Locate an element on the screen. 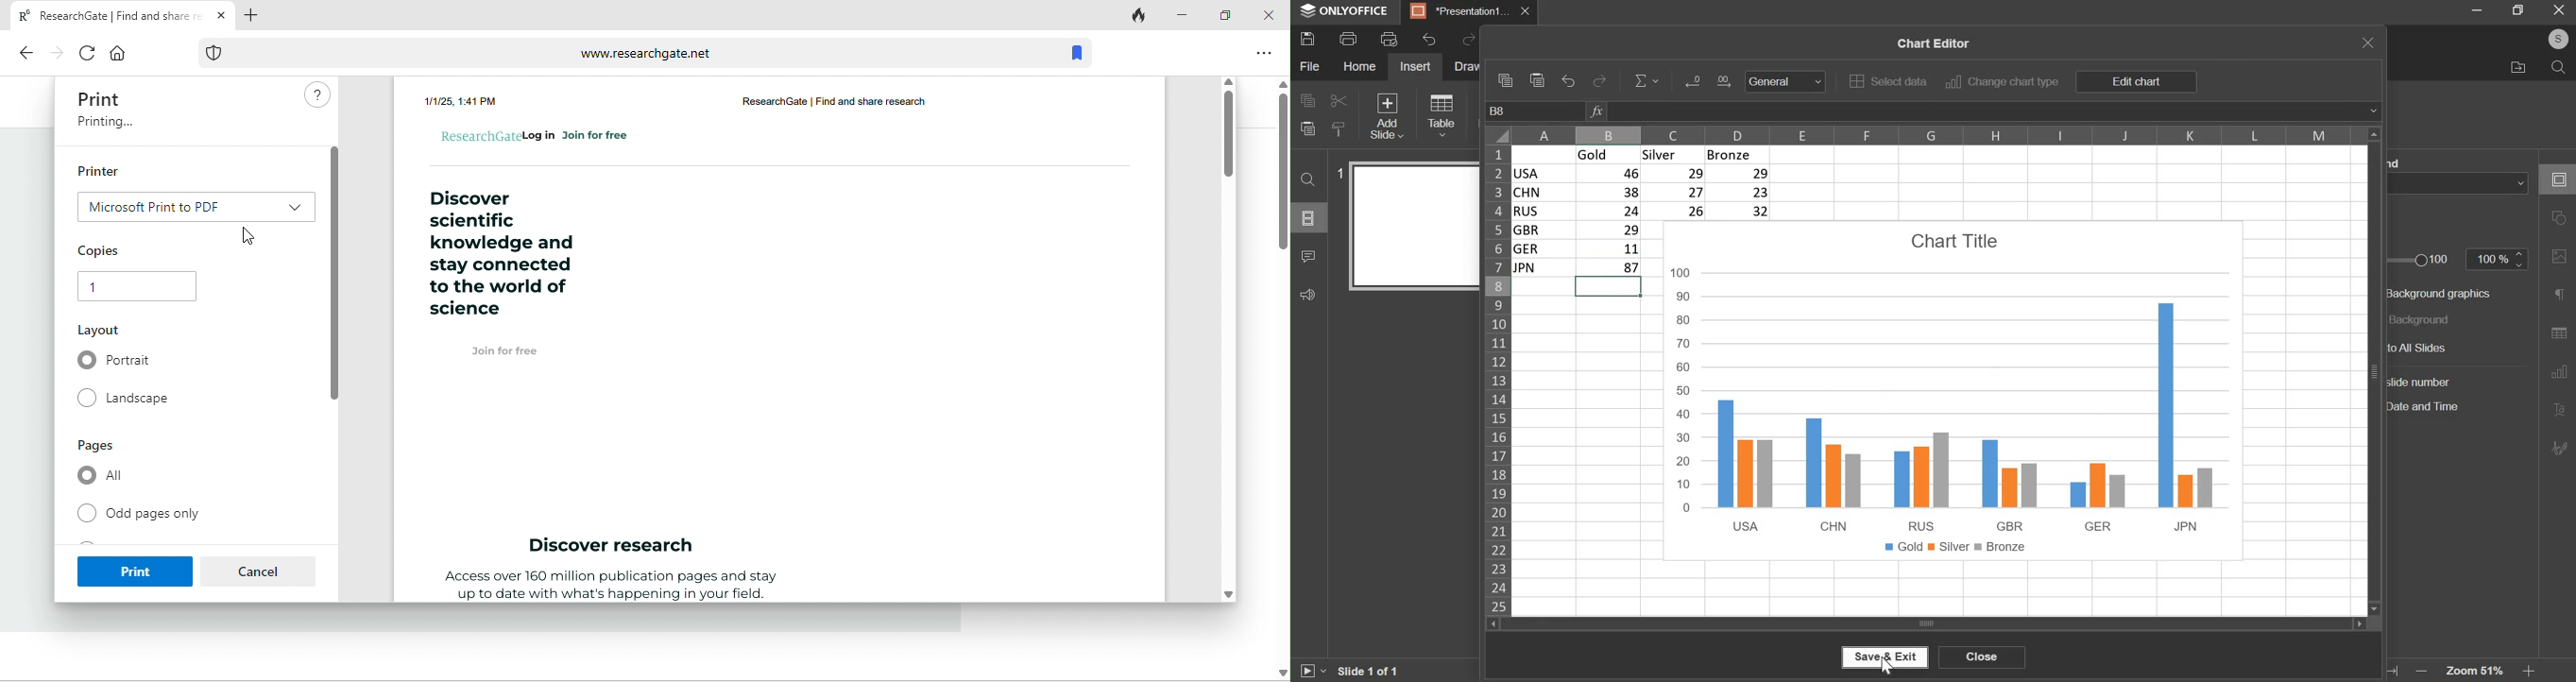 The image size is (2576, 700). save is located at coordinates (1307, 39).